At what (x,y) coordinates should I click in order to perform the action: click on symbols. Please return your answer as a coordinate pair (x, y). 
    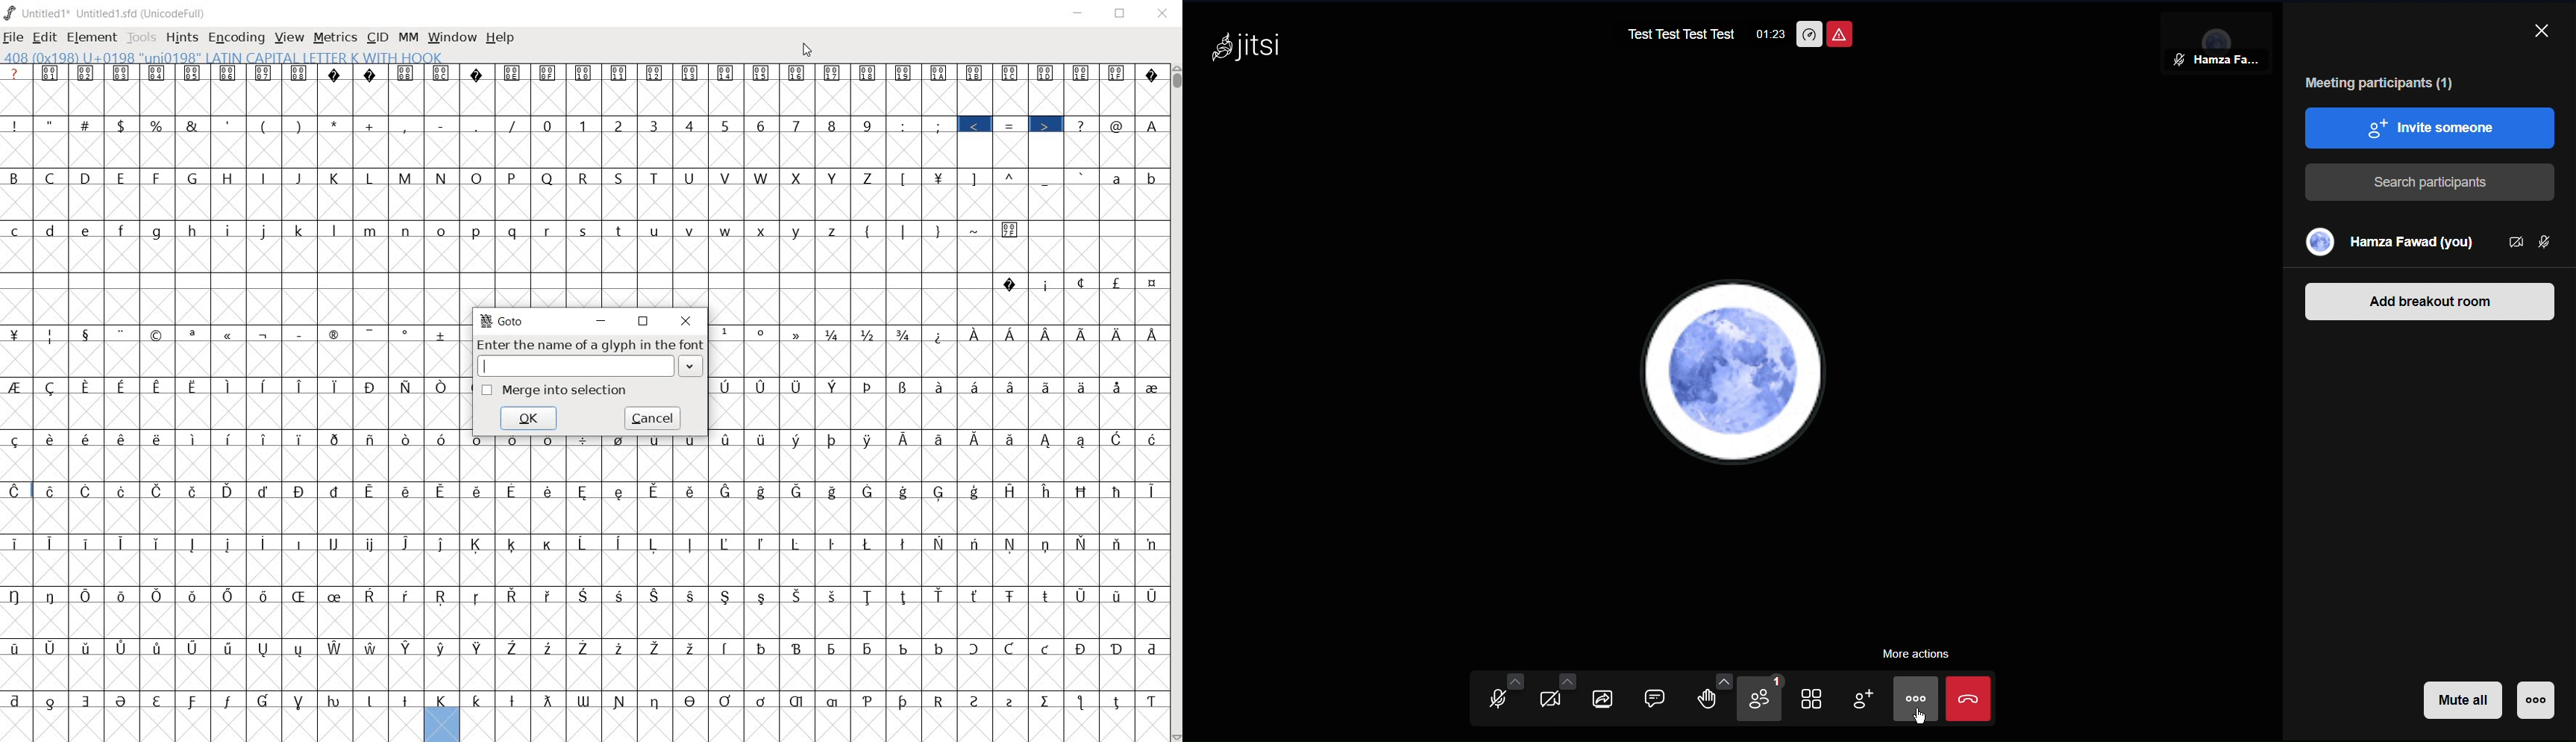
    Looking at the image, I should click on (1103, 123).